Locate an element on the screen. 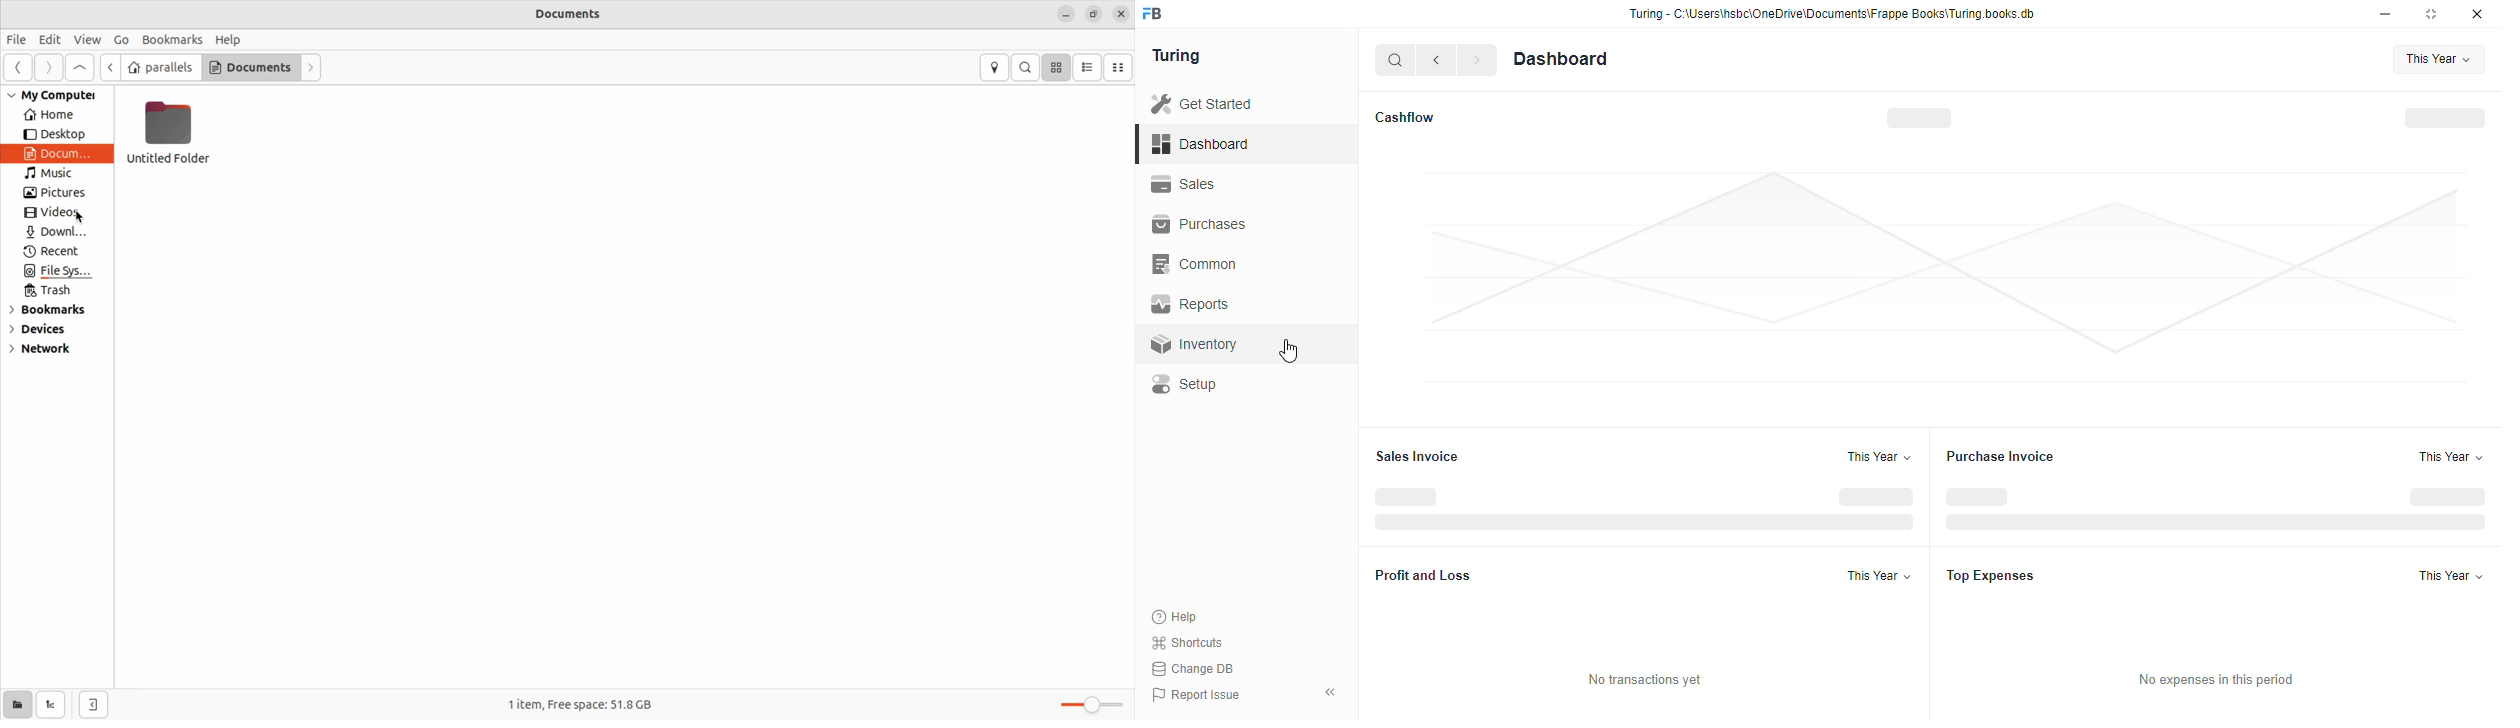  setup is located at coordinates (1186, 385).